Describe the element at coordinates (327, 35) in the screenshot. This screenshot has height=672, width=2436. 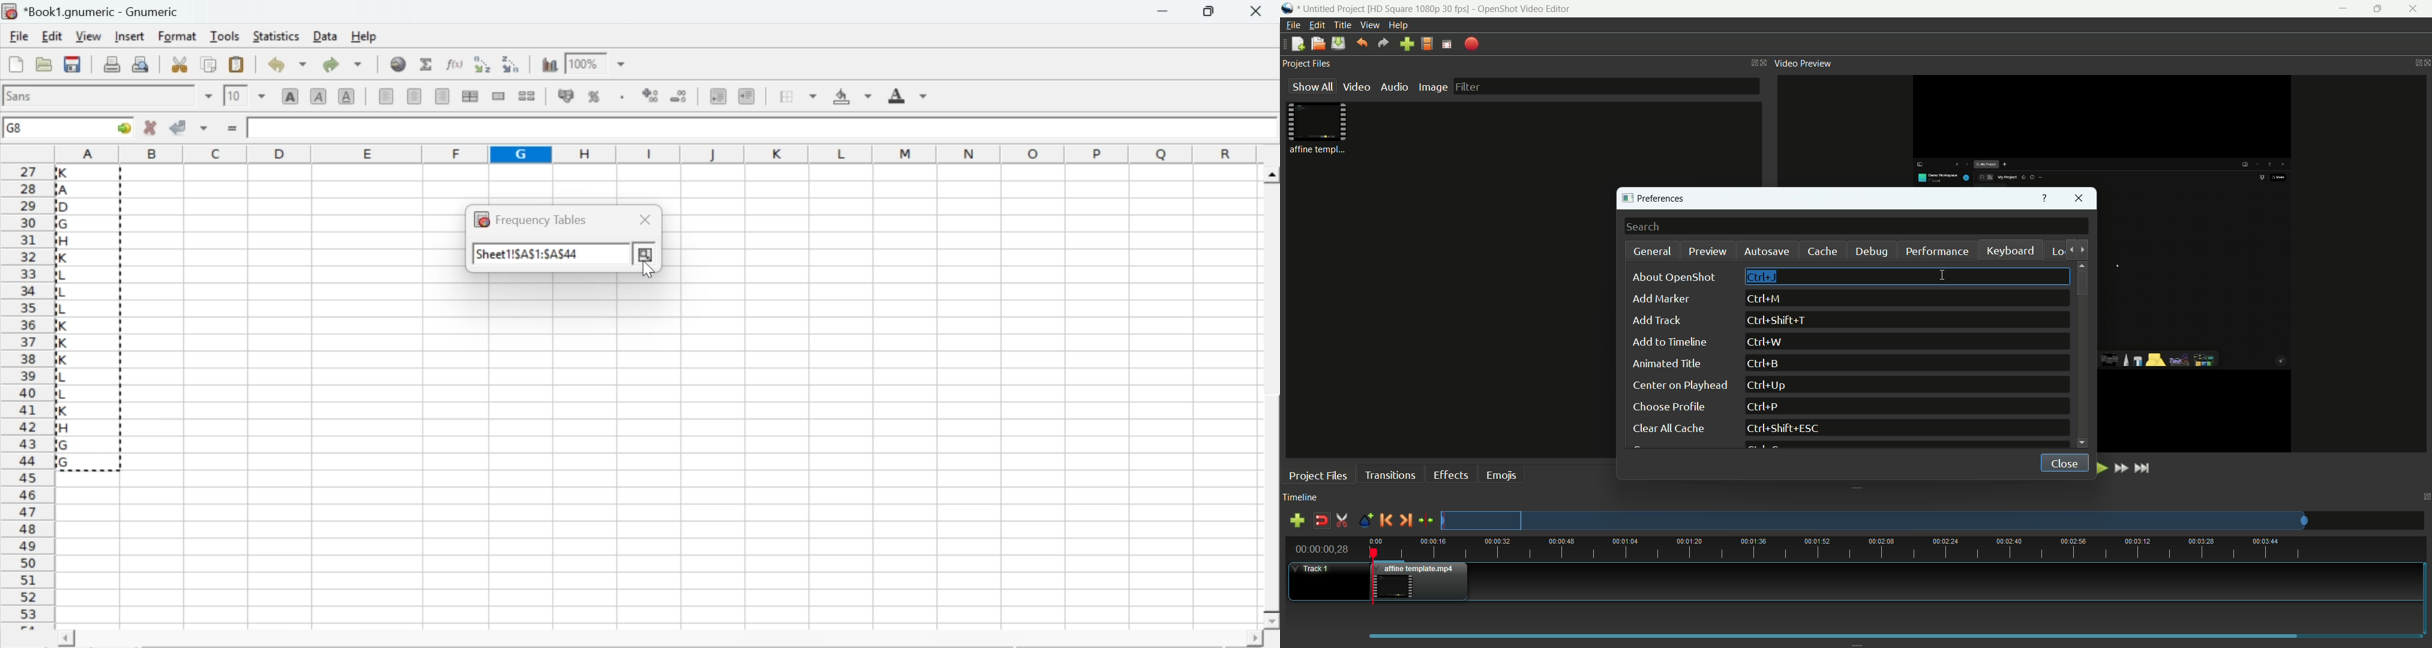
I see `data` at that location.